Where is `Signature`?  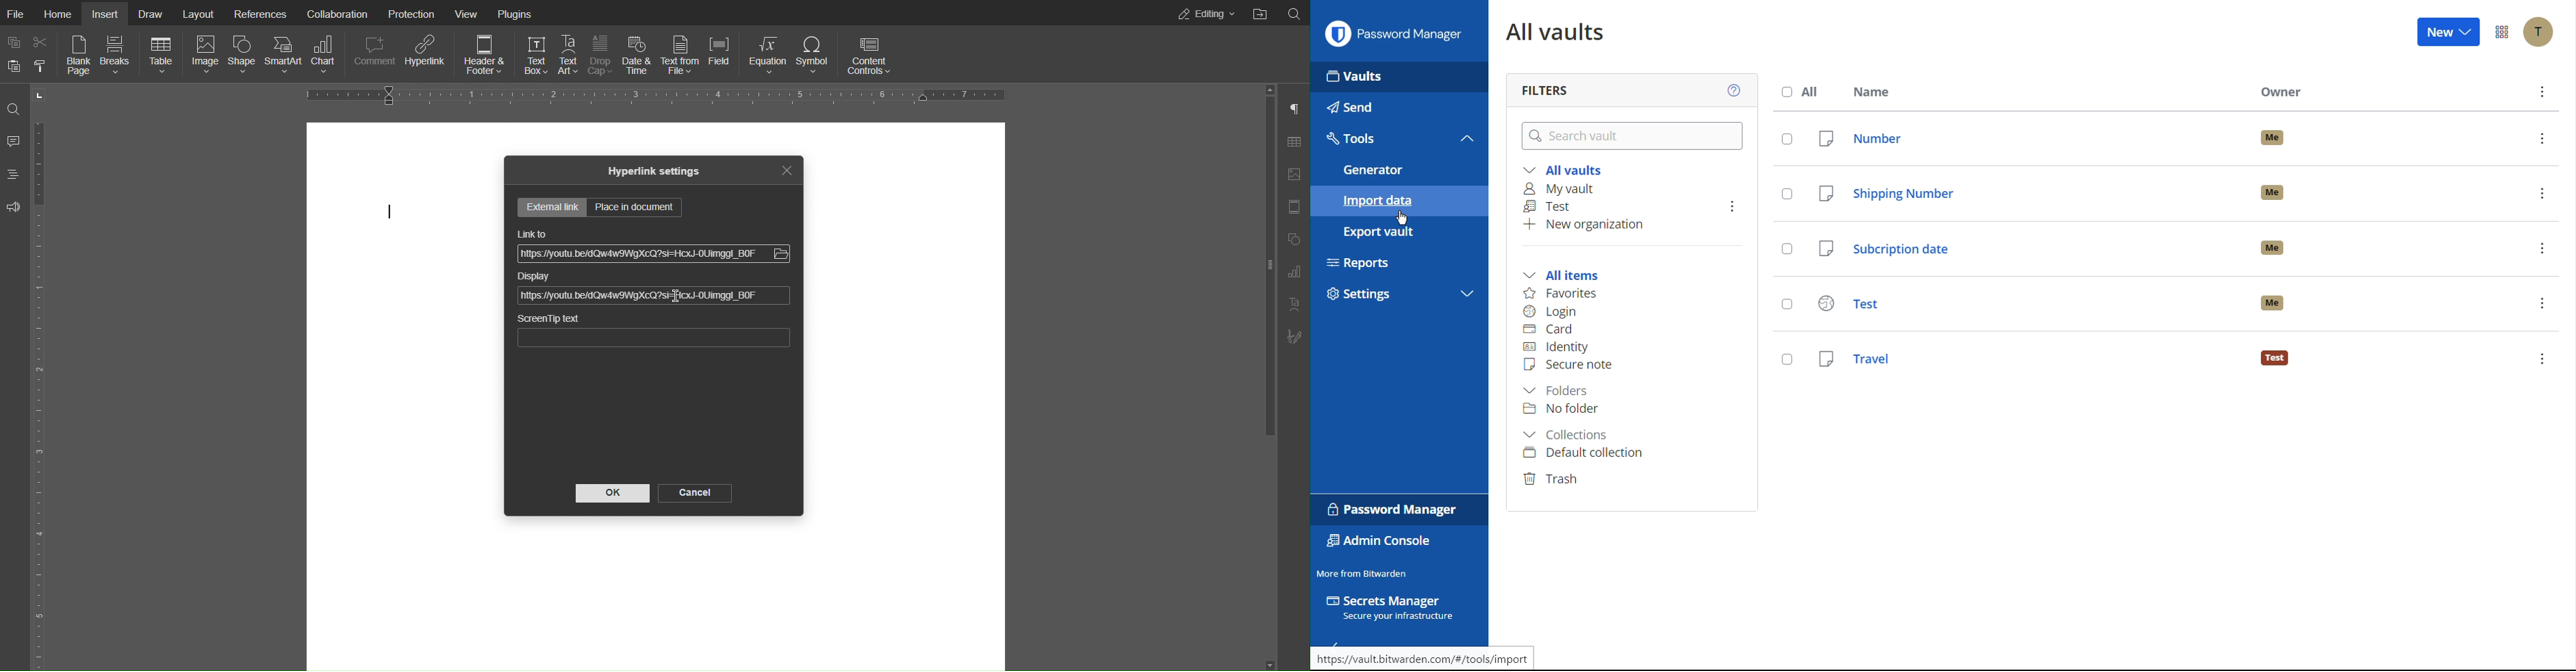 Signature is located at coordinates (1295, 336).